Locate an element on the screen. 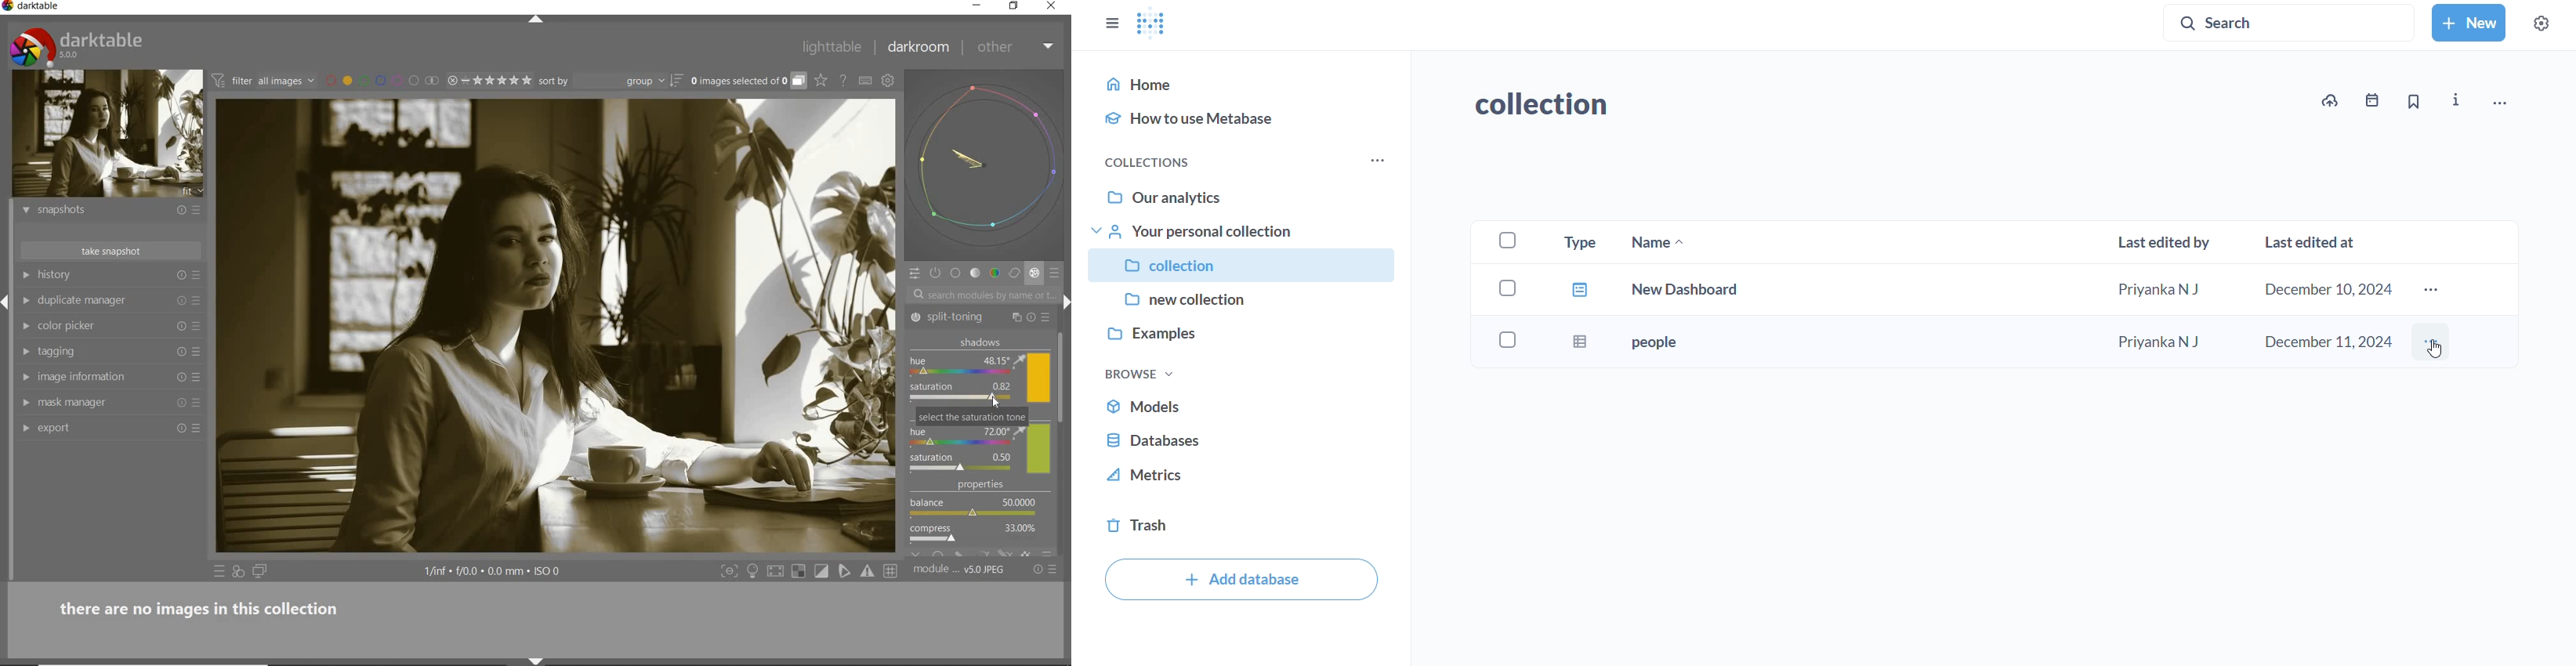 This screenshot has height=672, width=2576. reset is located at coordinates (181, 300).